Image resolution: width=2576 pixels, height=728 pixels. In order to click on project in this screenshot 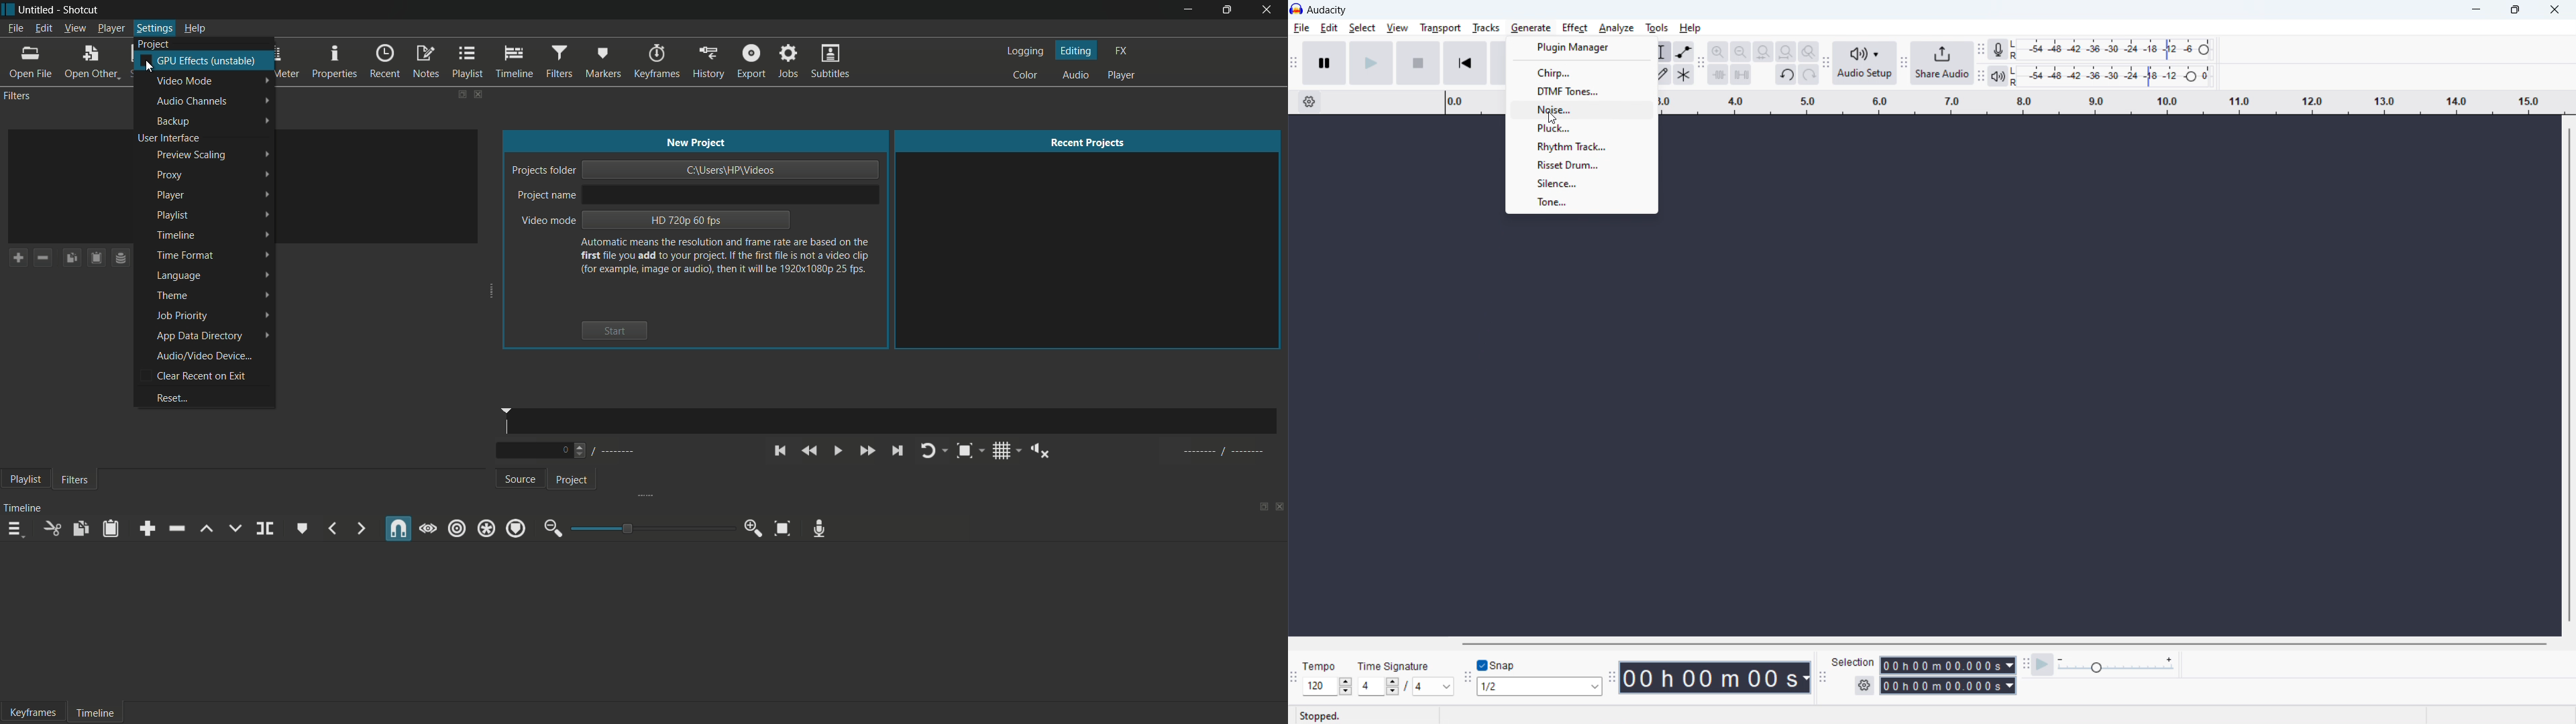, I will do `click(571, 481)`.